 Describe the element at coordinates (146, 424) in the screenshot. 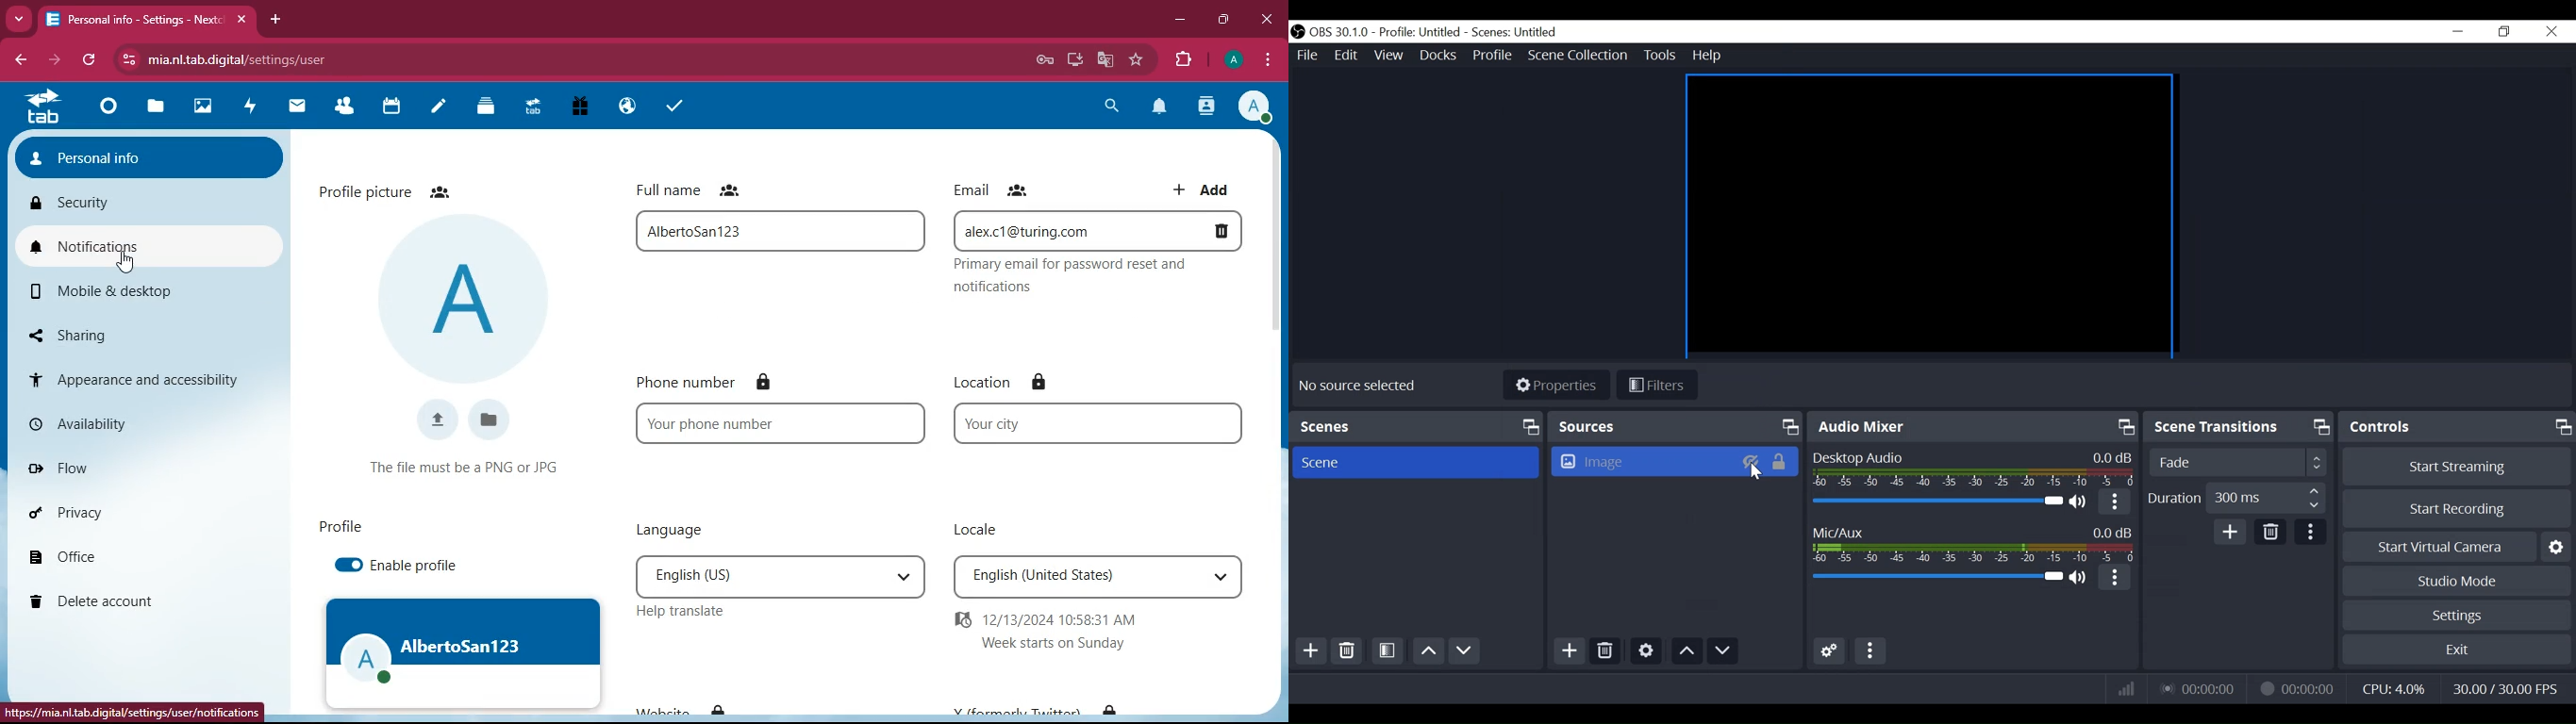

I see `availability` at that location.